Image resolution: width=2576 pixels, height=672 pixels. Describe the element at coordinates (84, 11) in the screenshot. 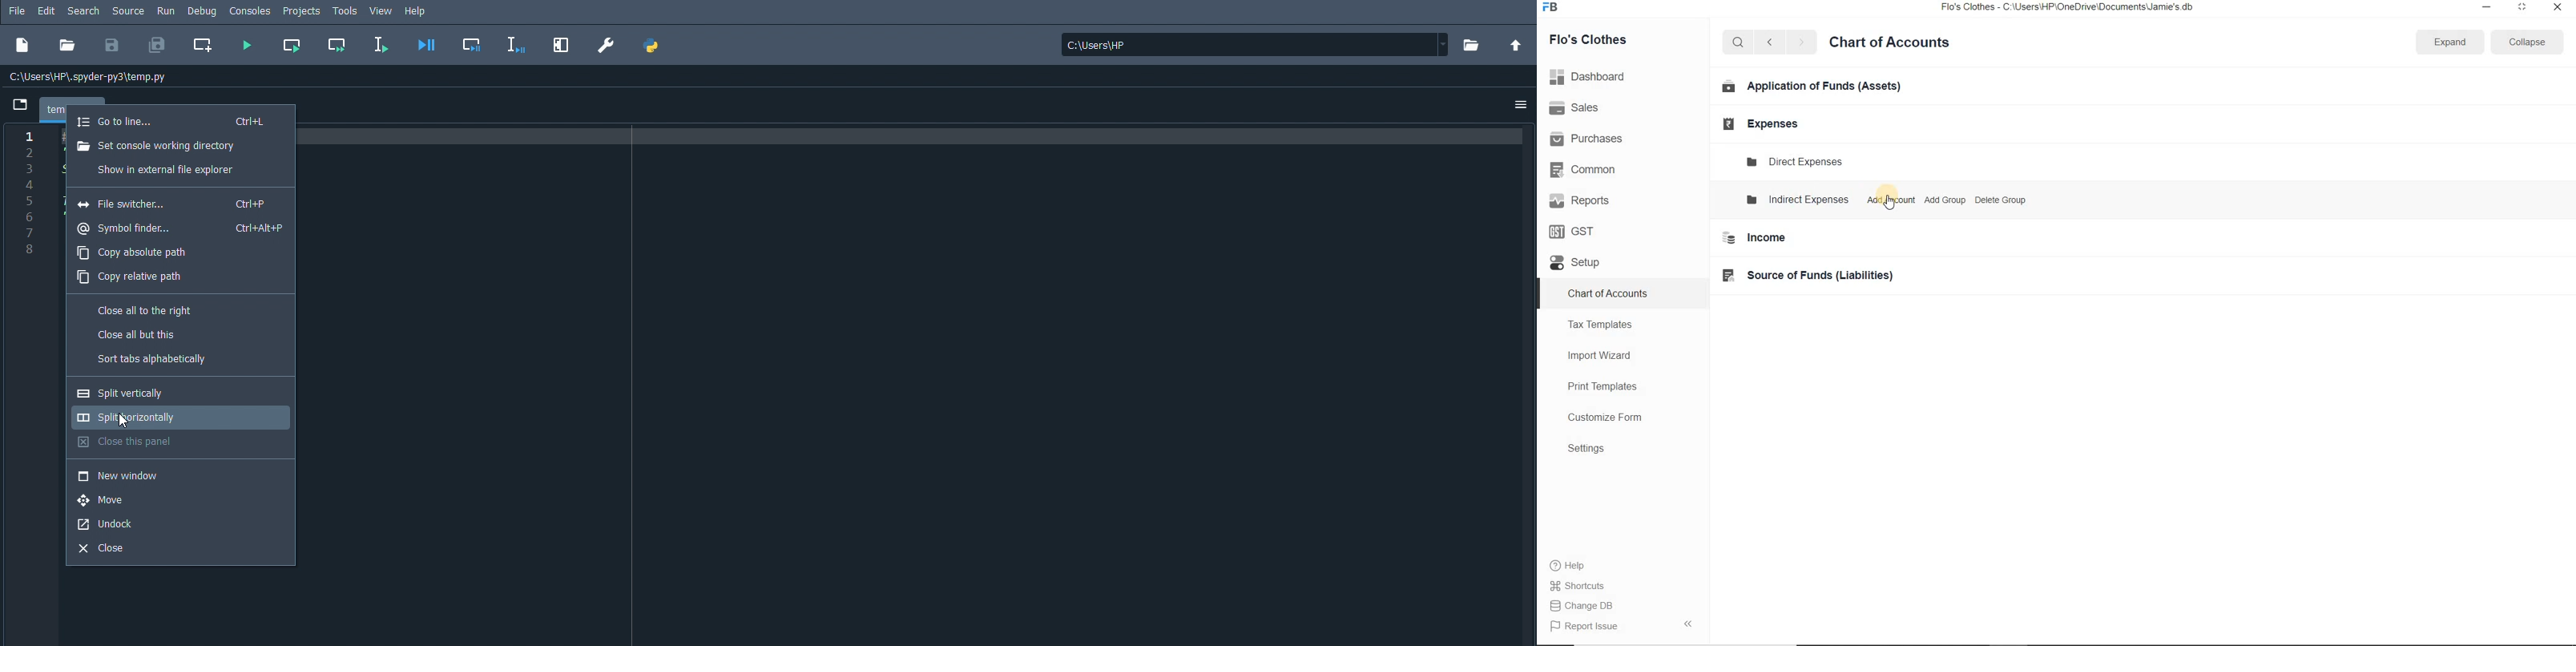

I see `Search` at that location.